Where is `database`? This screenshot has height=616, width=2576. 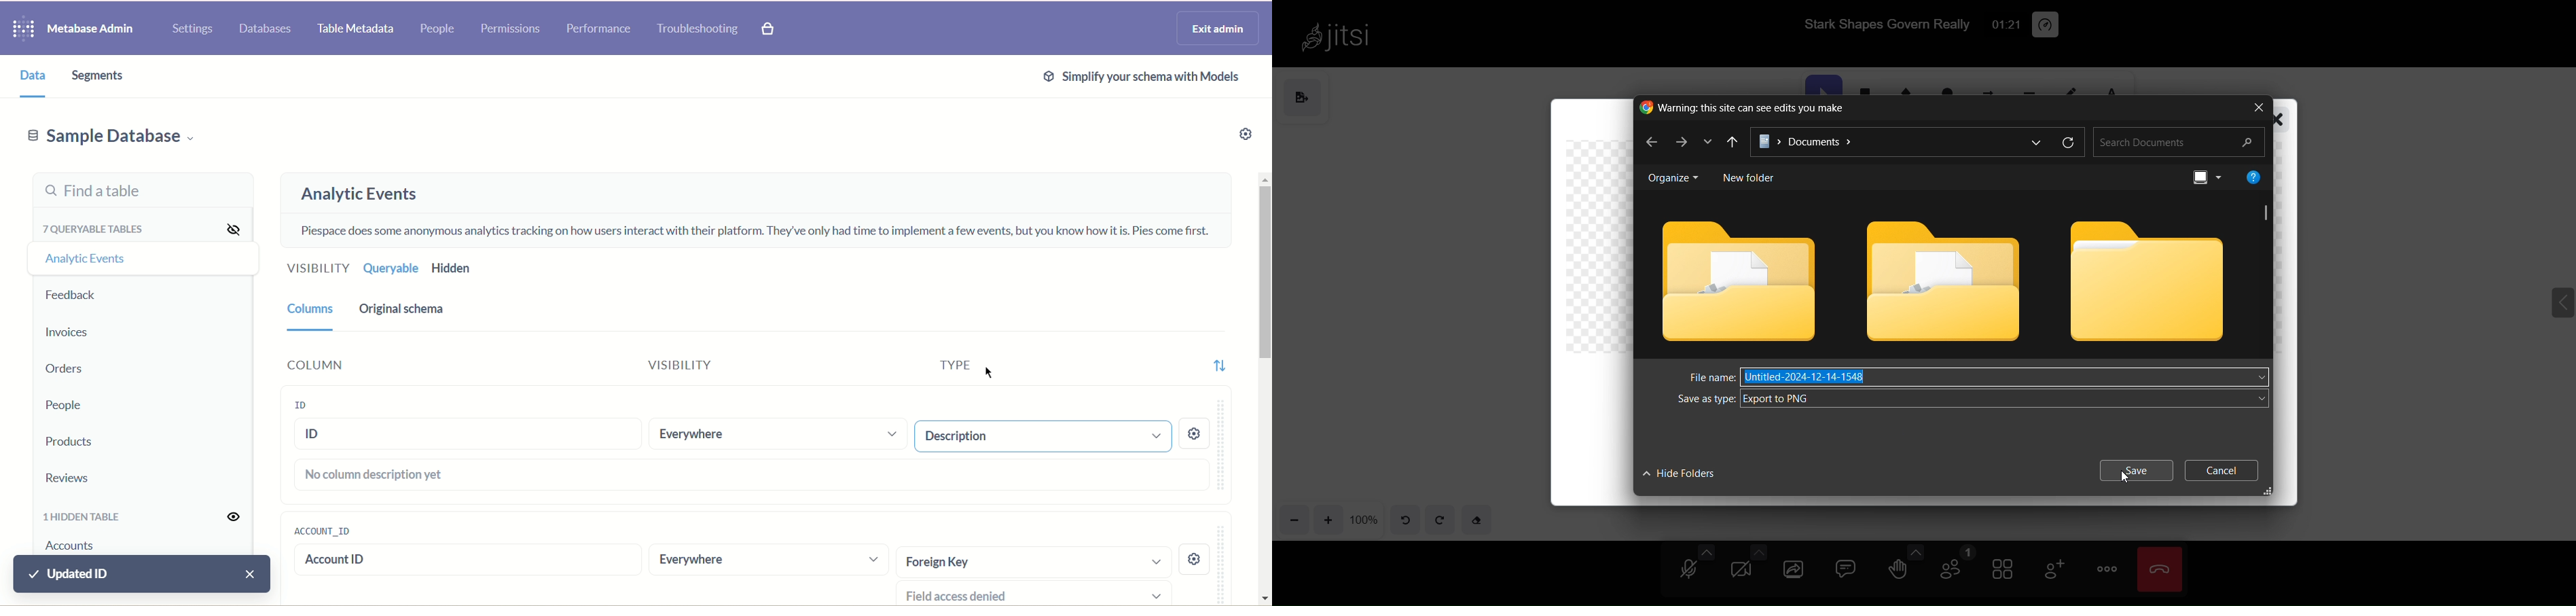
database is located at coordinates (268, 29).